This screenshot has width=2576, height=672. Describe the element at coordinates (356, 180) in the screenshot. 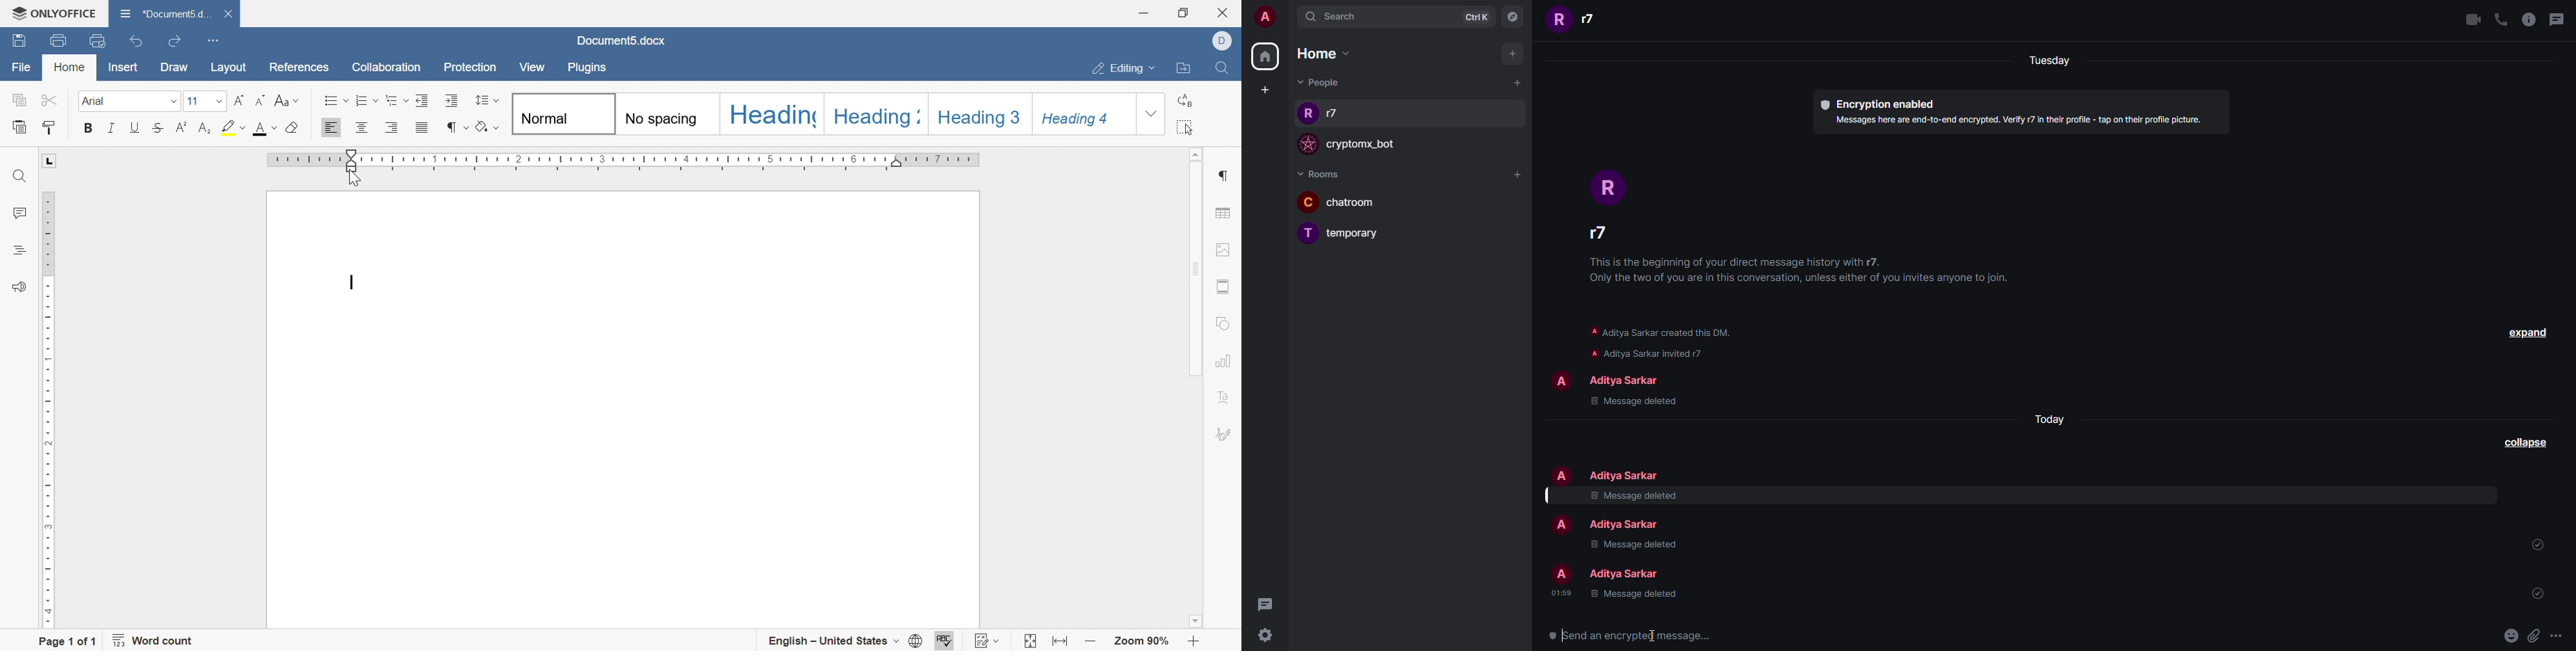

I see `cursor` at that location.